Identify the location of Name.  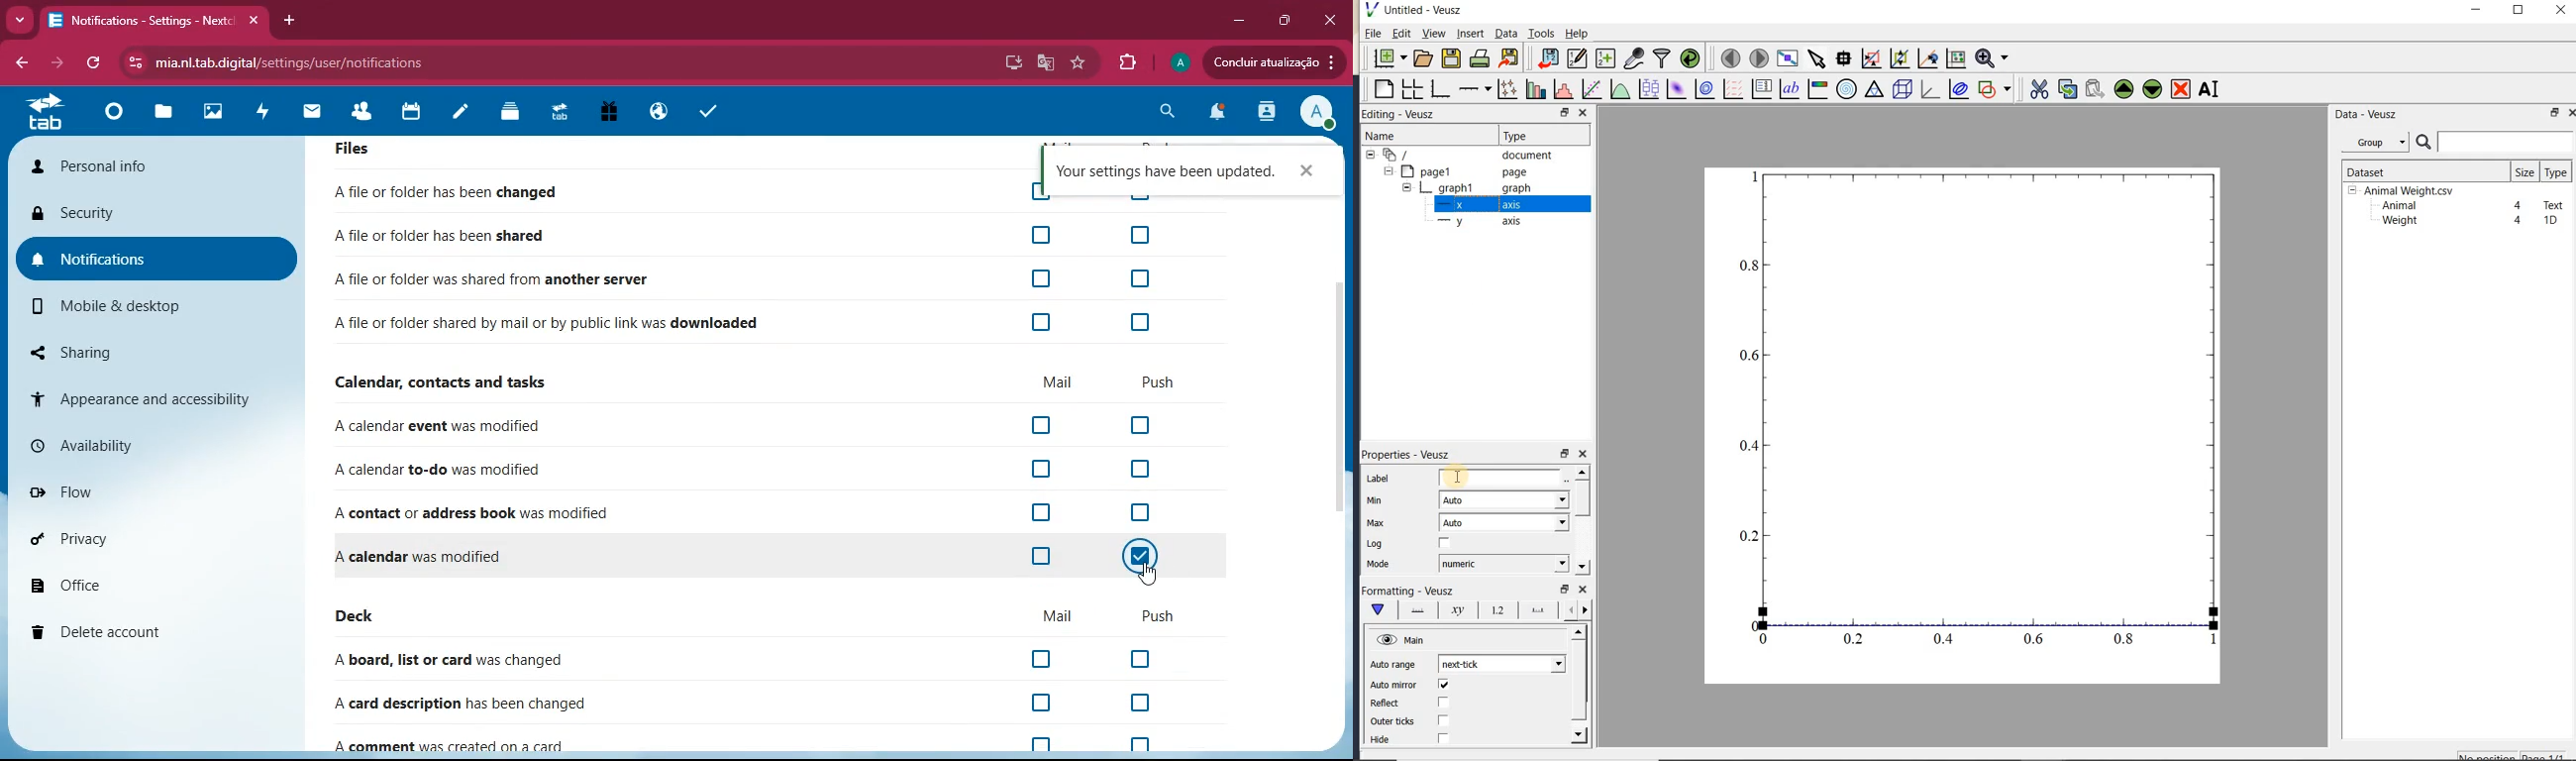
(1396, 136).